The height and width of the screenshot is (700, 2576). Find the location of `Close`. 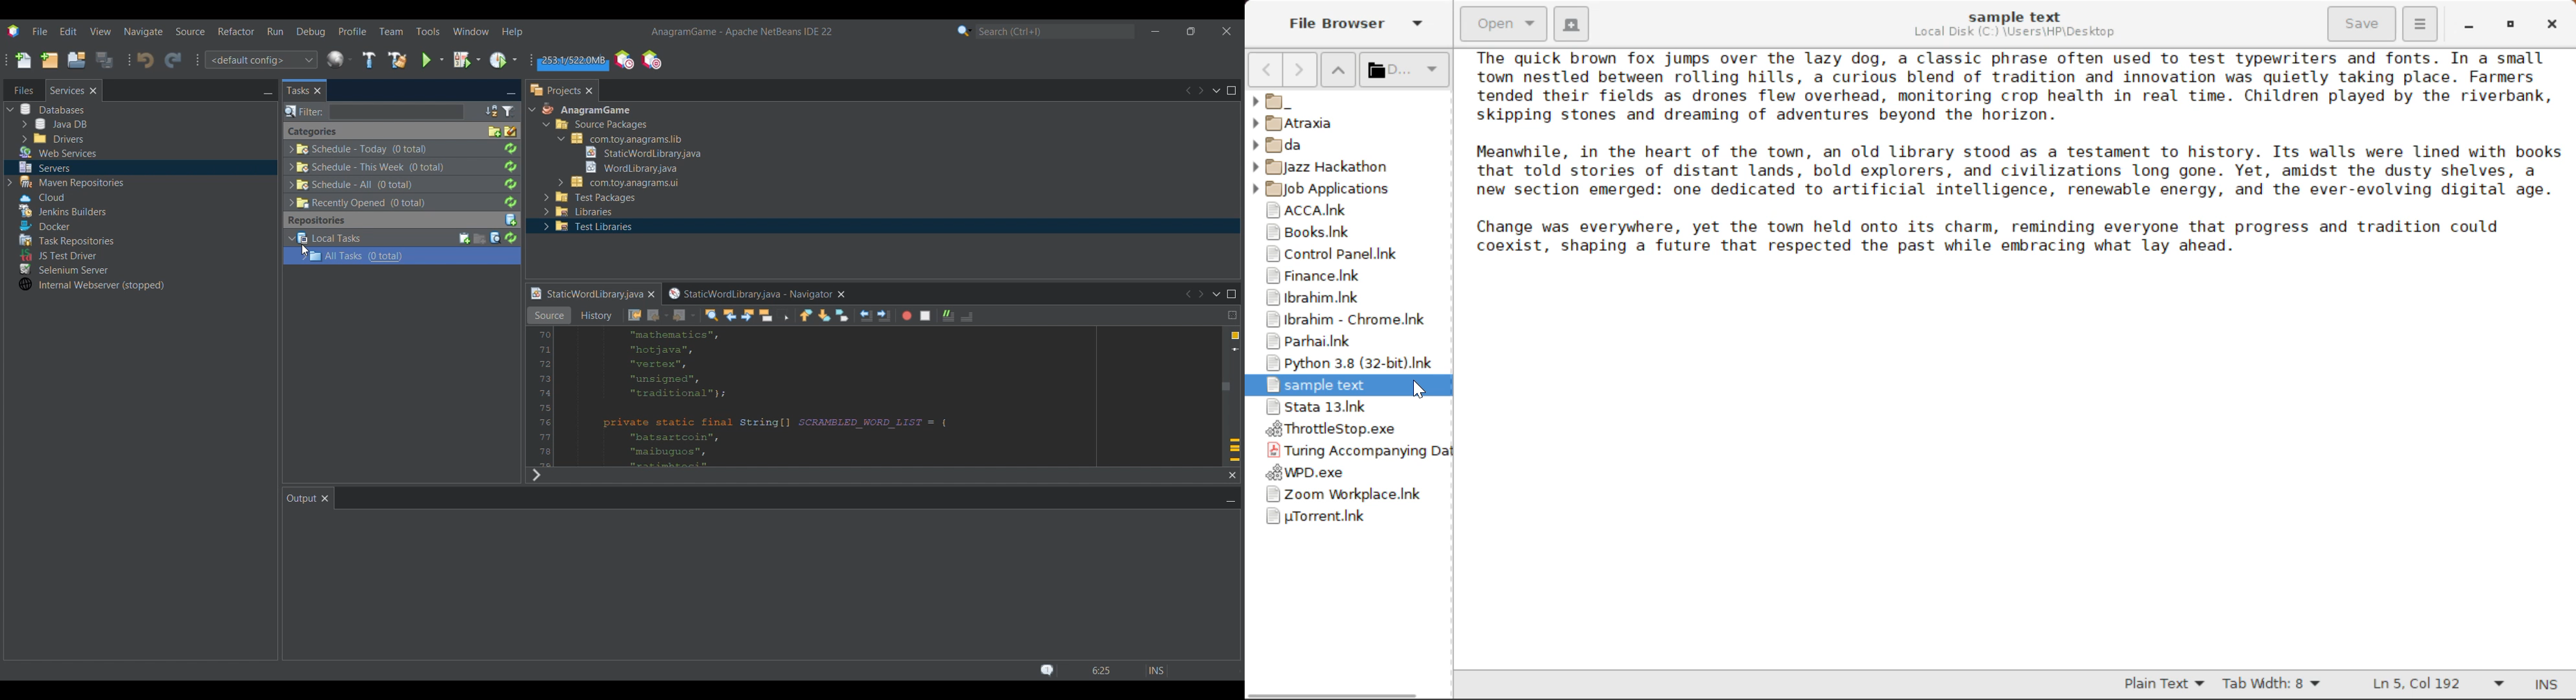

Close is located at coordinates (97, 92).